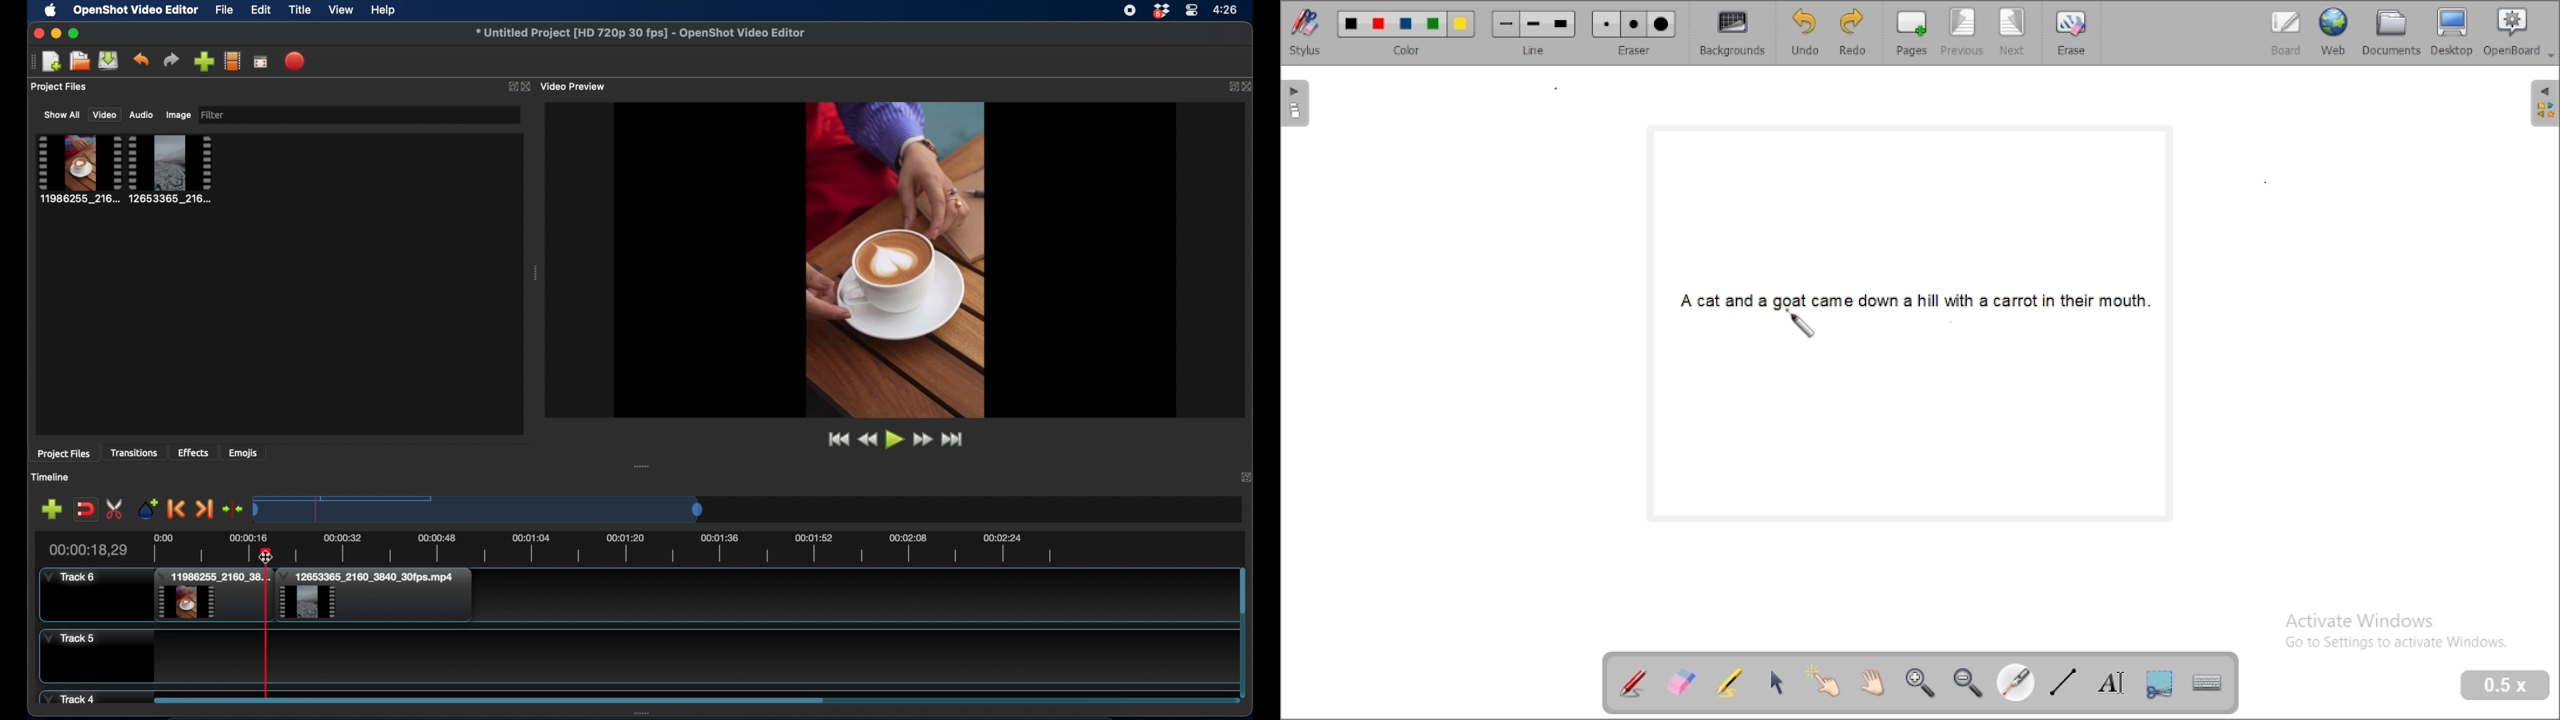 This screenshot has height=728, width=2576. What do you see at coordinates (374, 595) in the screenshot?
I see `clip` at bounding box center [374, 595].